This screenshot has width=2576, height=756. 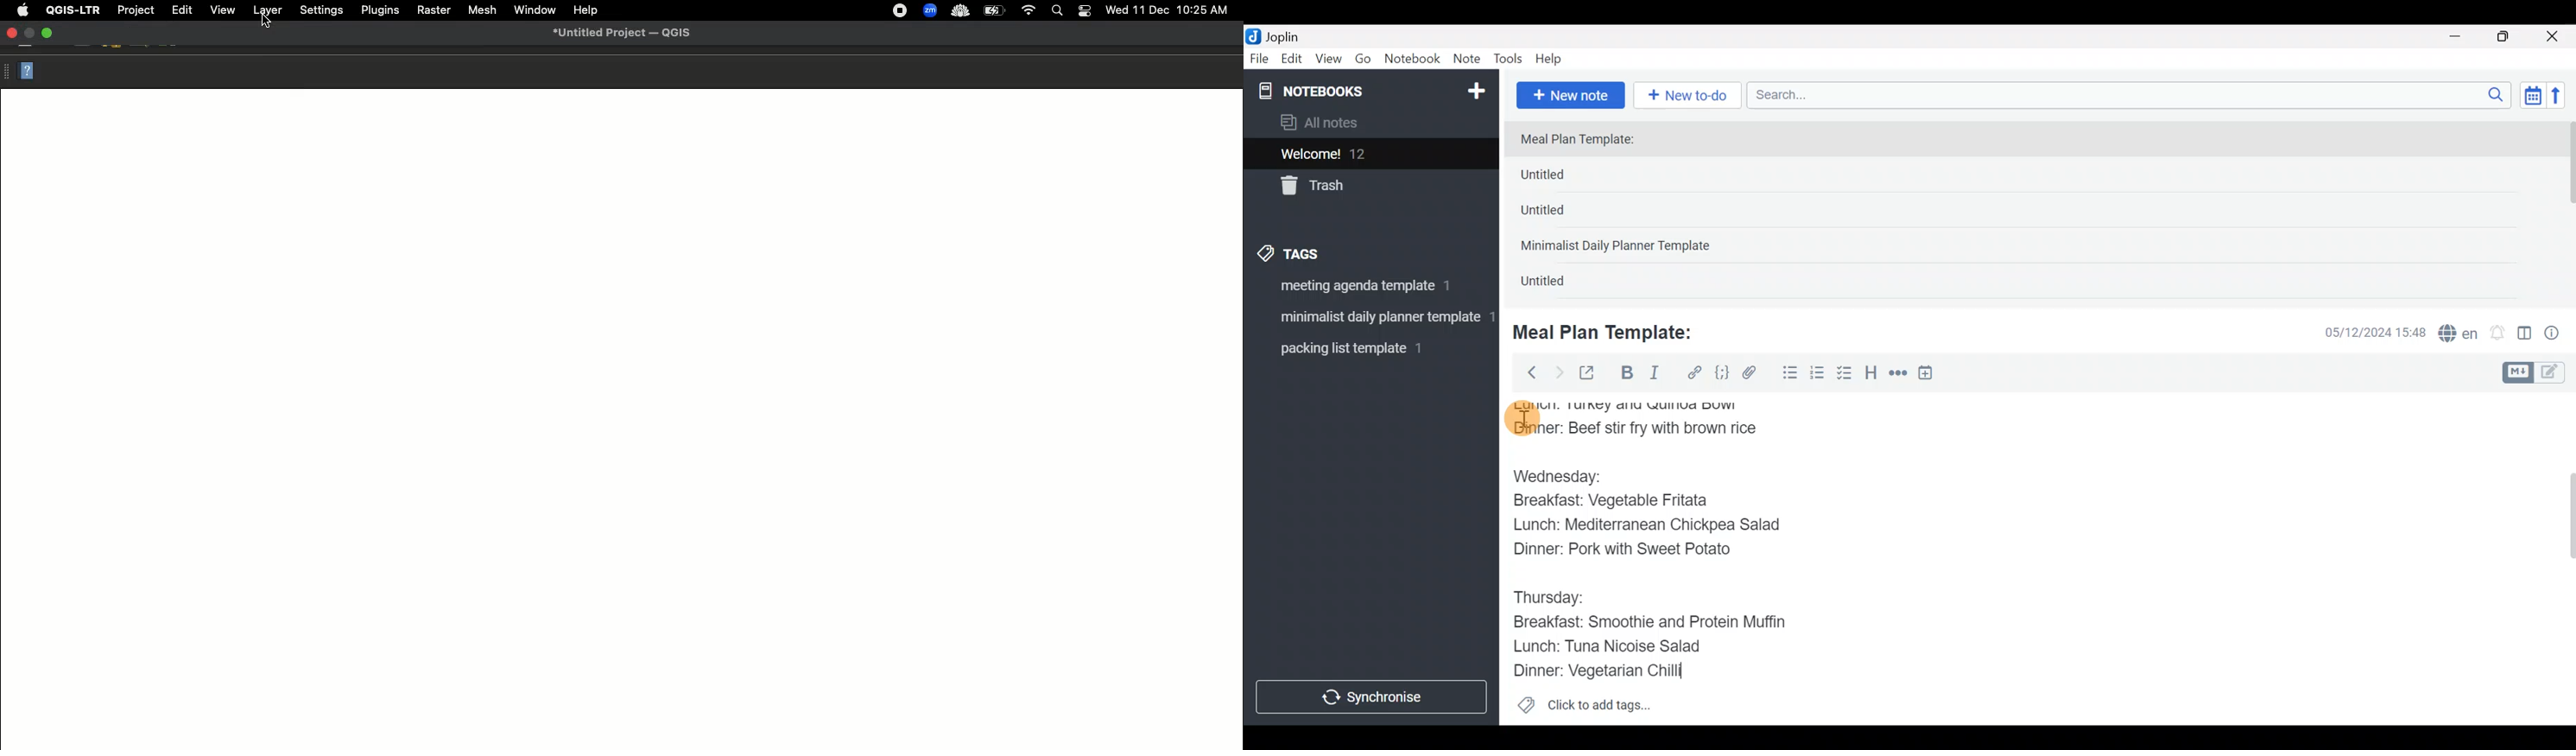 What do you see at coordinates (1566, 178) in the screenshot?
I see `Untitled` at bounding box center [1566, 178].